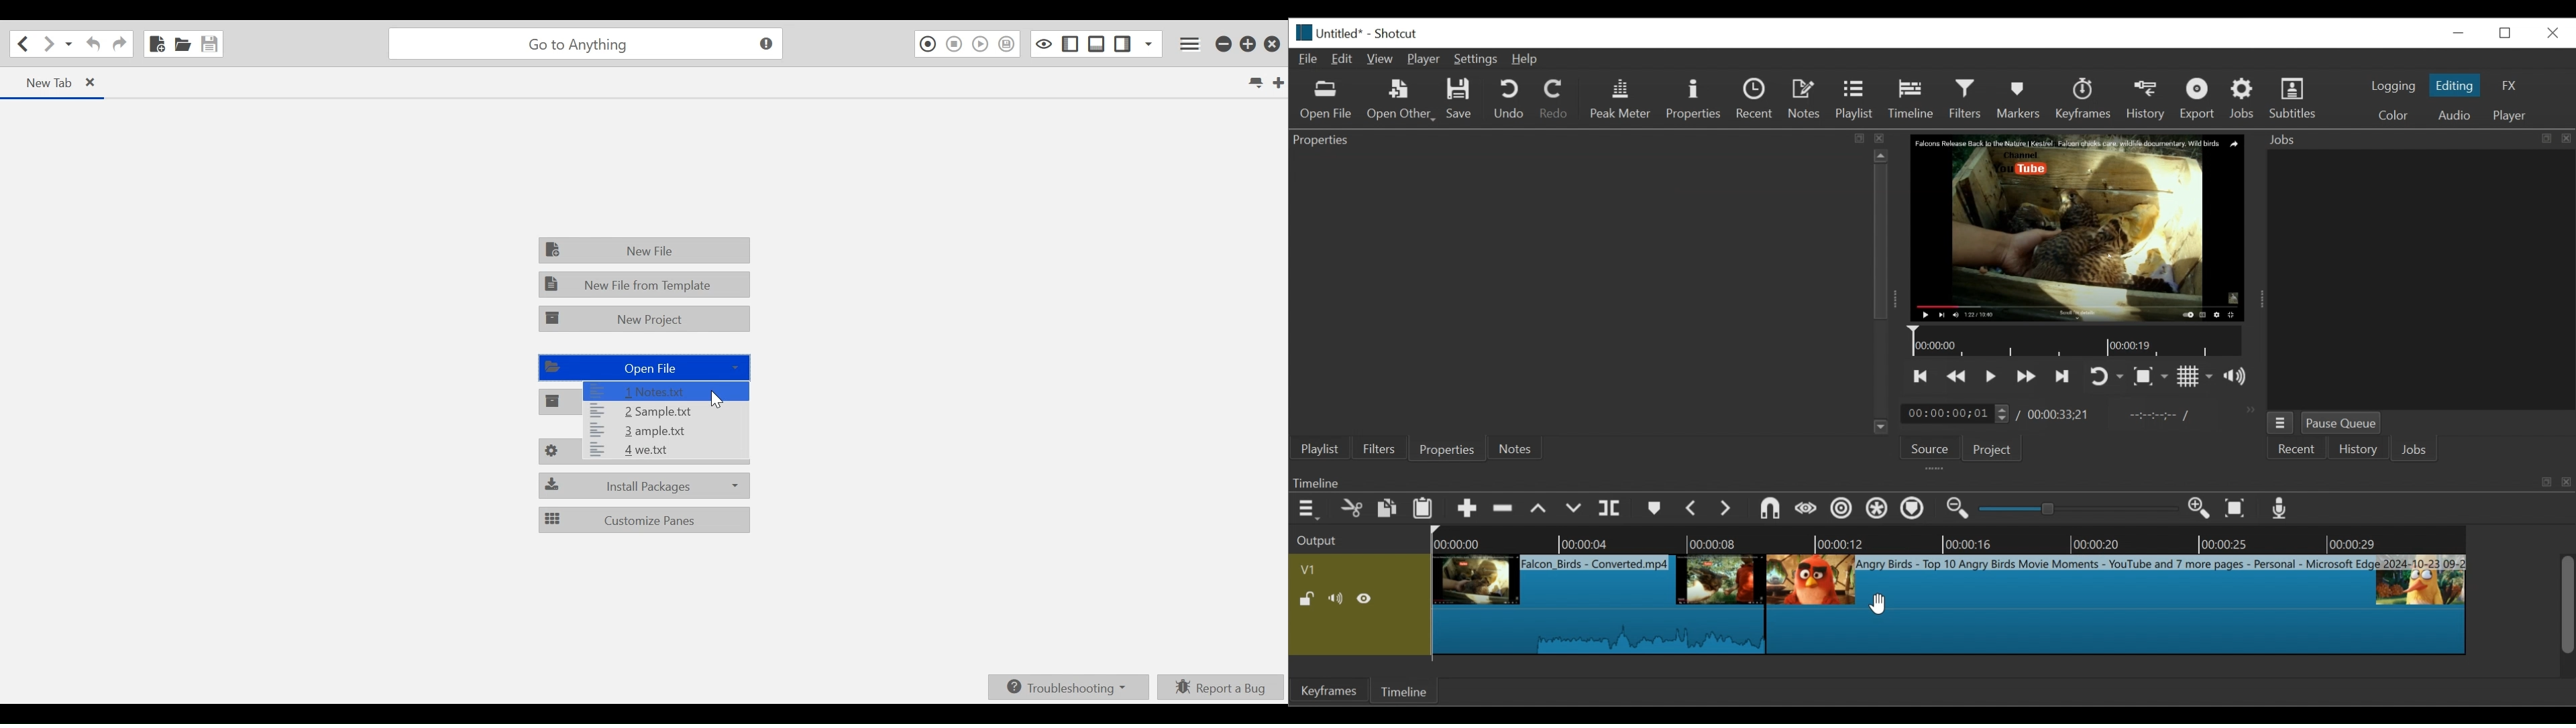  What do you see at coordinates (1337, 598) in the screenshot?
I see `Mute` at bounding box center [1337, 598].